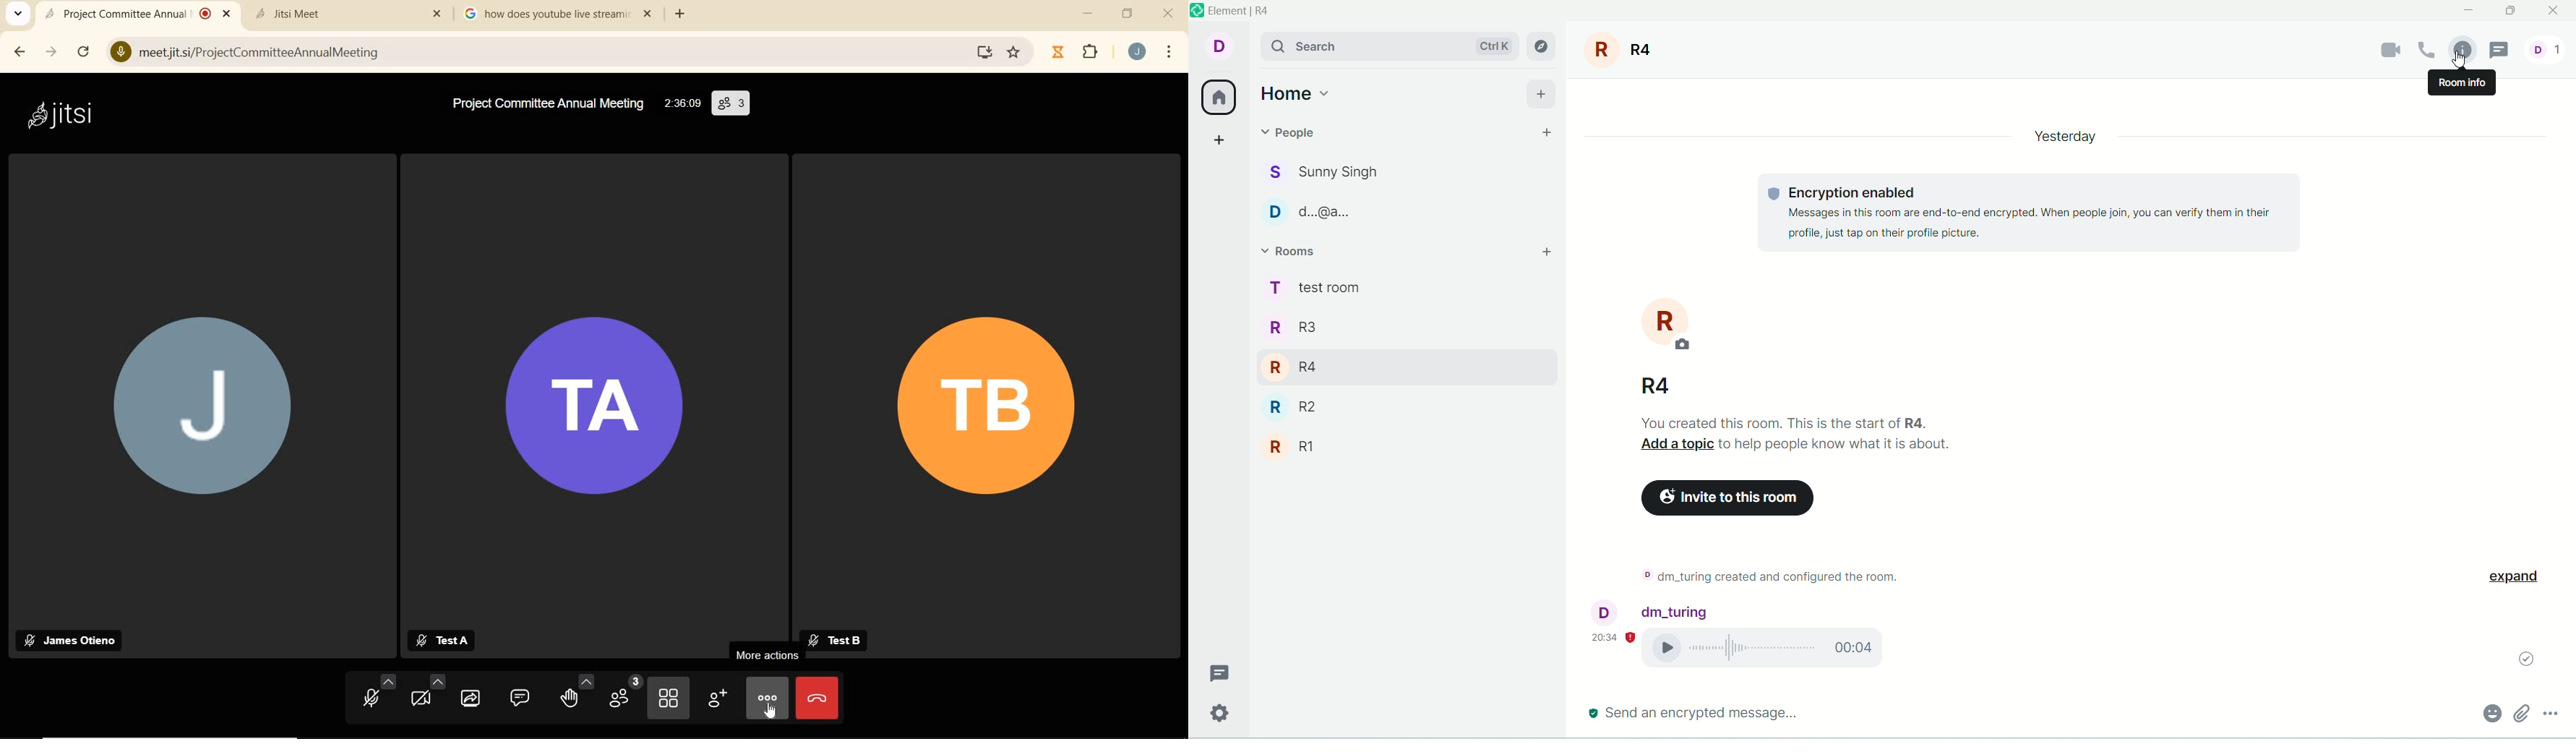 The height and width of the screenshot is (756, 2576). I want to click on voice call, so click(2429, 50).